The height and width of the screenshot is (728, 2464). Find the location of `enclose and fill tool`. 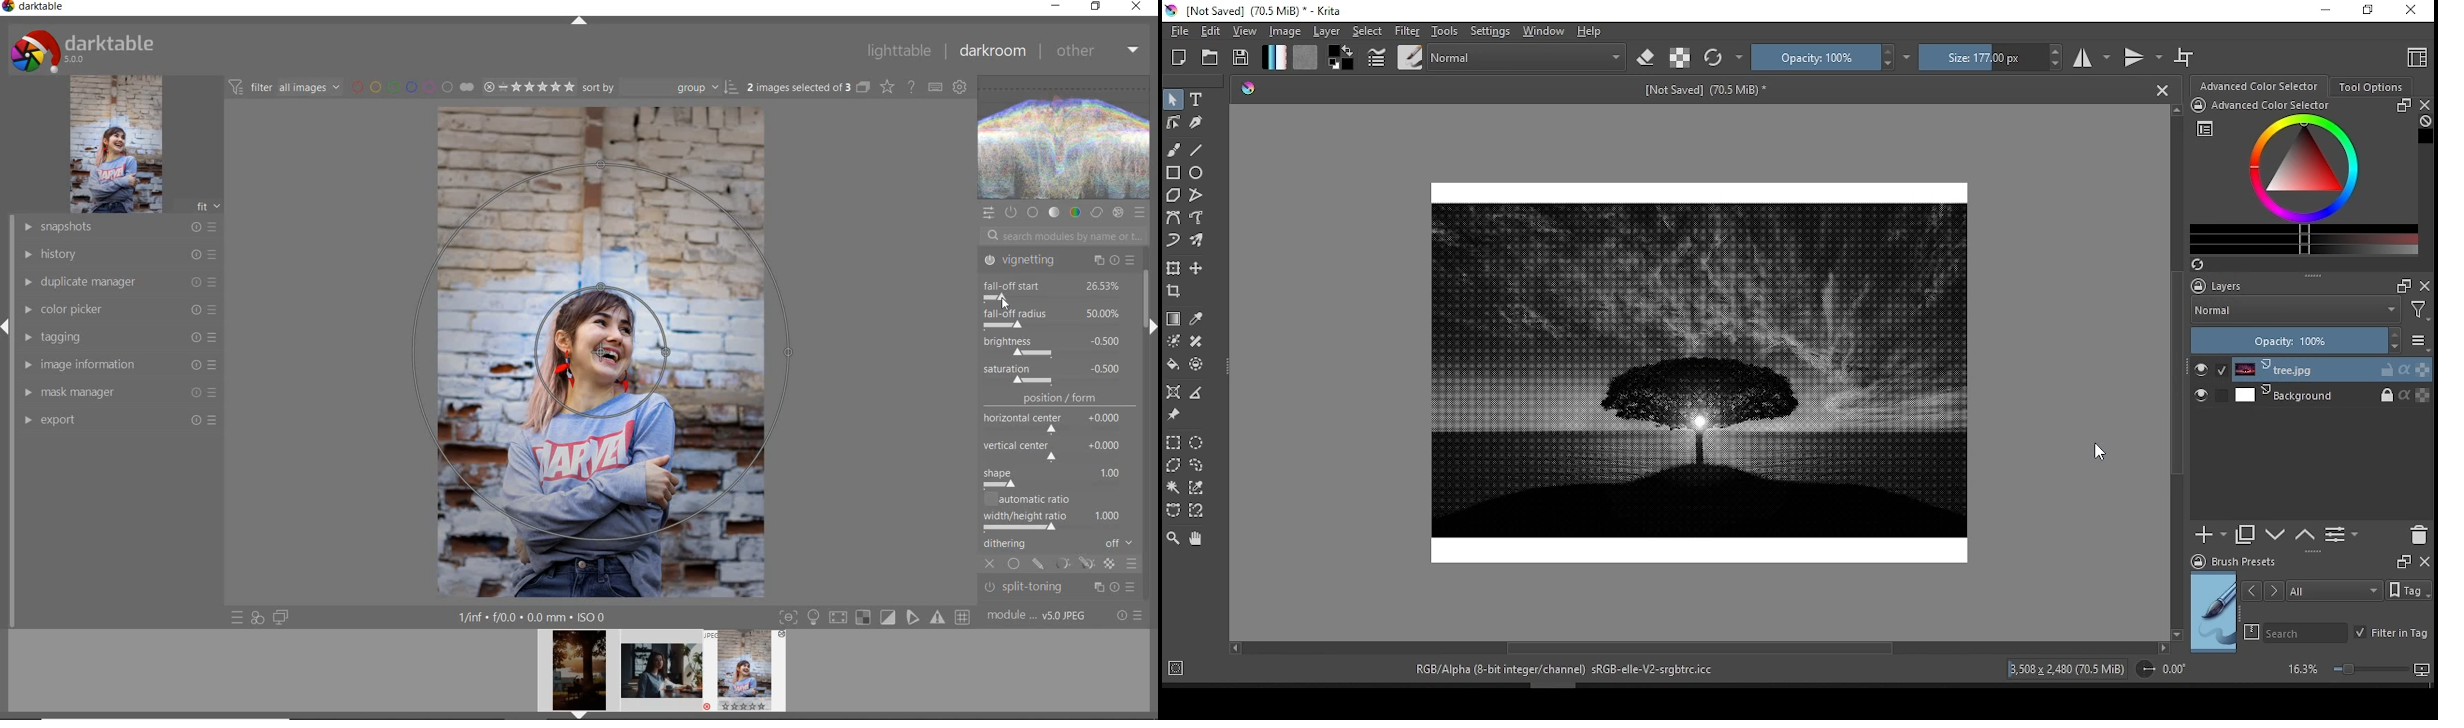

enclose and fill tool is located at coordinates (1198, 365).